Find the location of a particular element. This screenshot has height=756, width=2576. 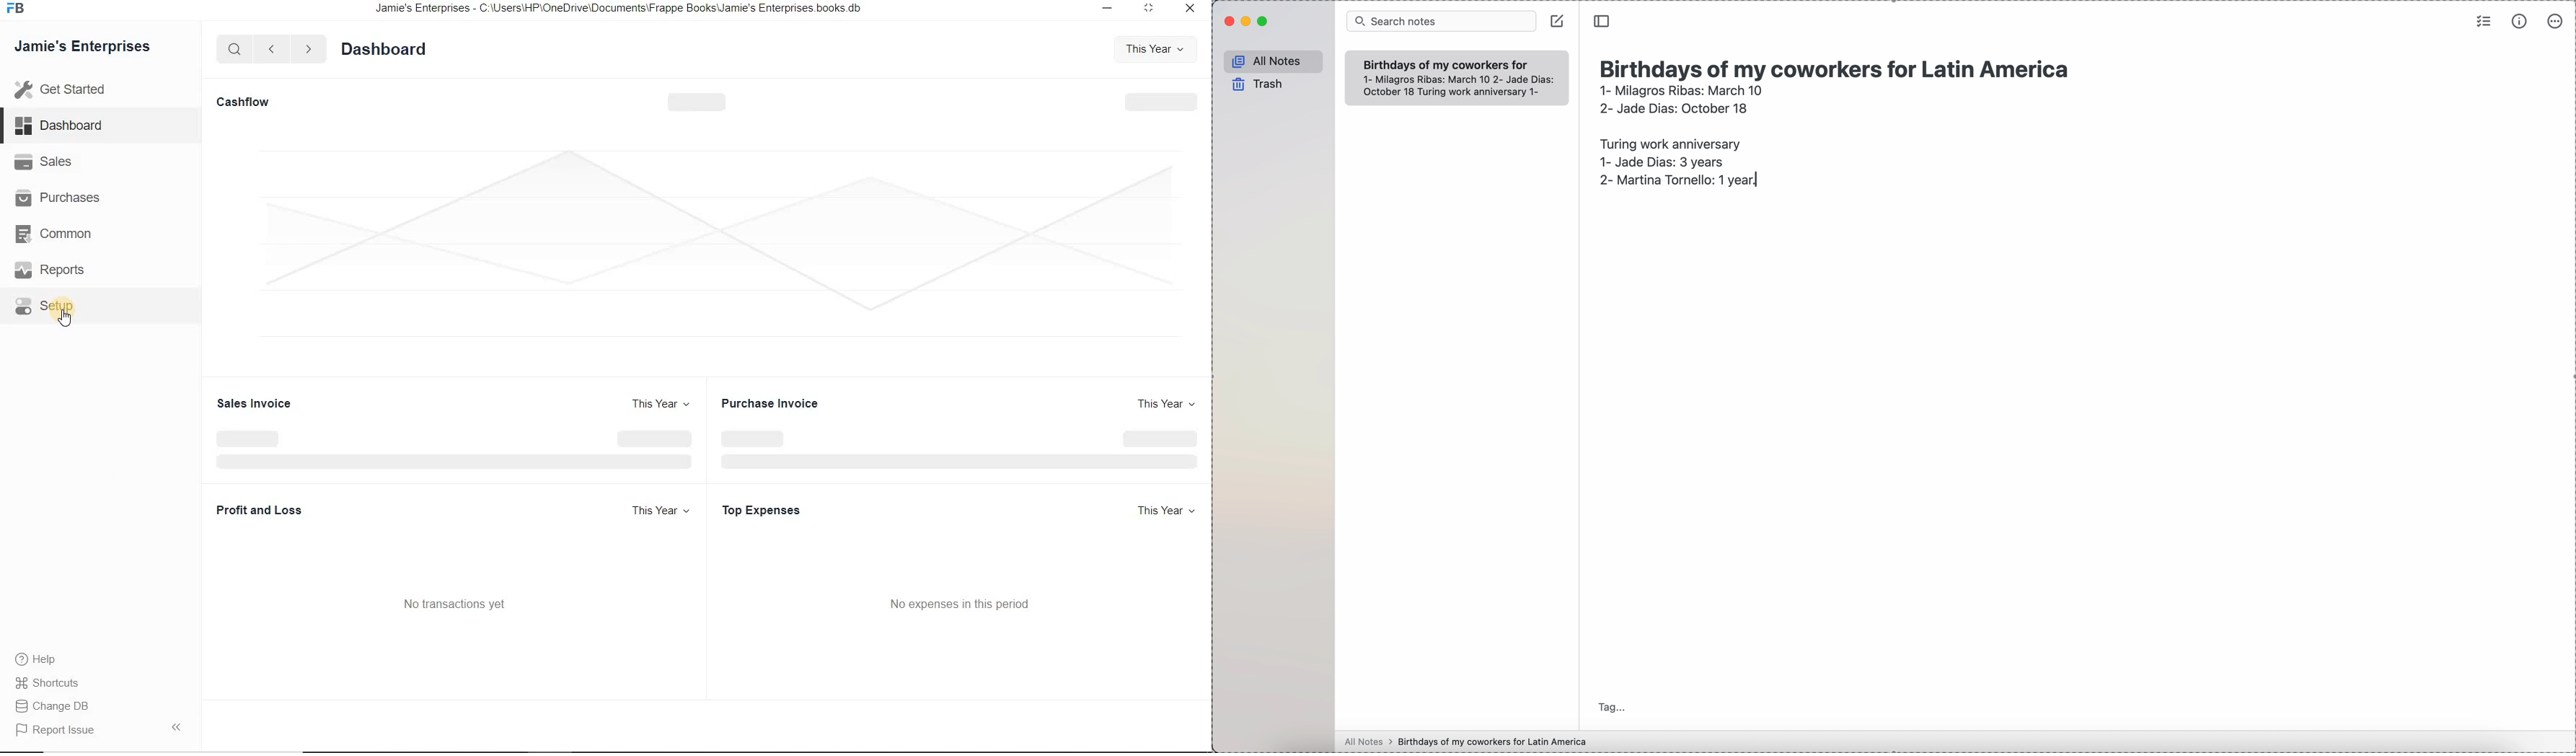

all notes is located at coordinates (1274, 62).